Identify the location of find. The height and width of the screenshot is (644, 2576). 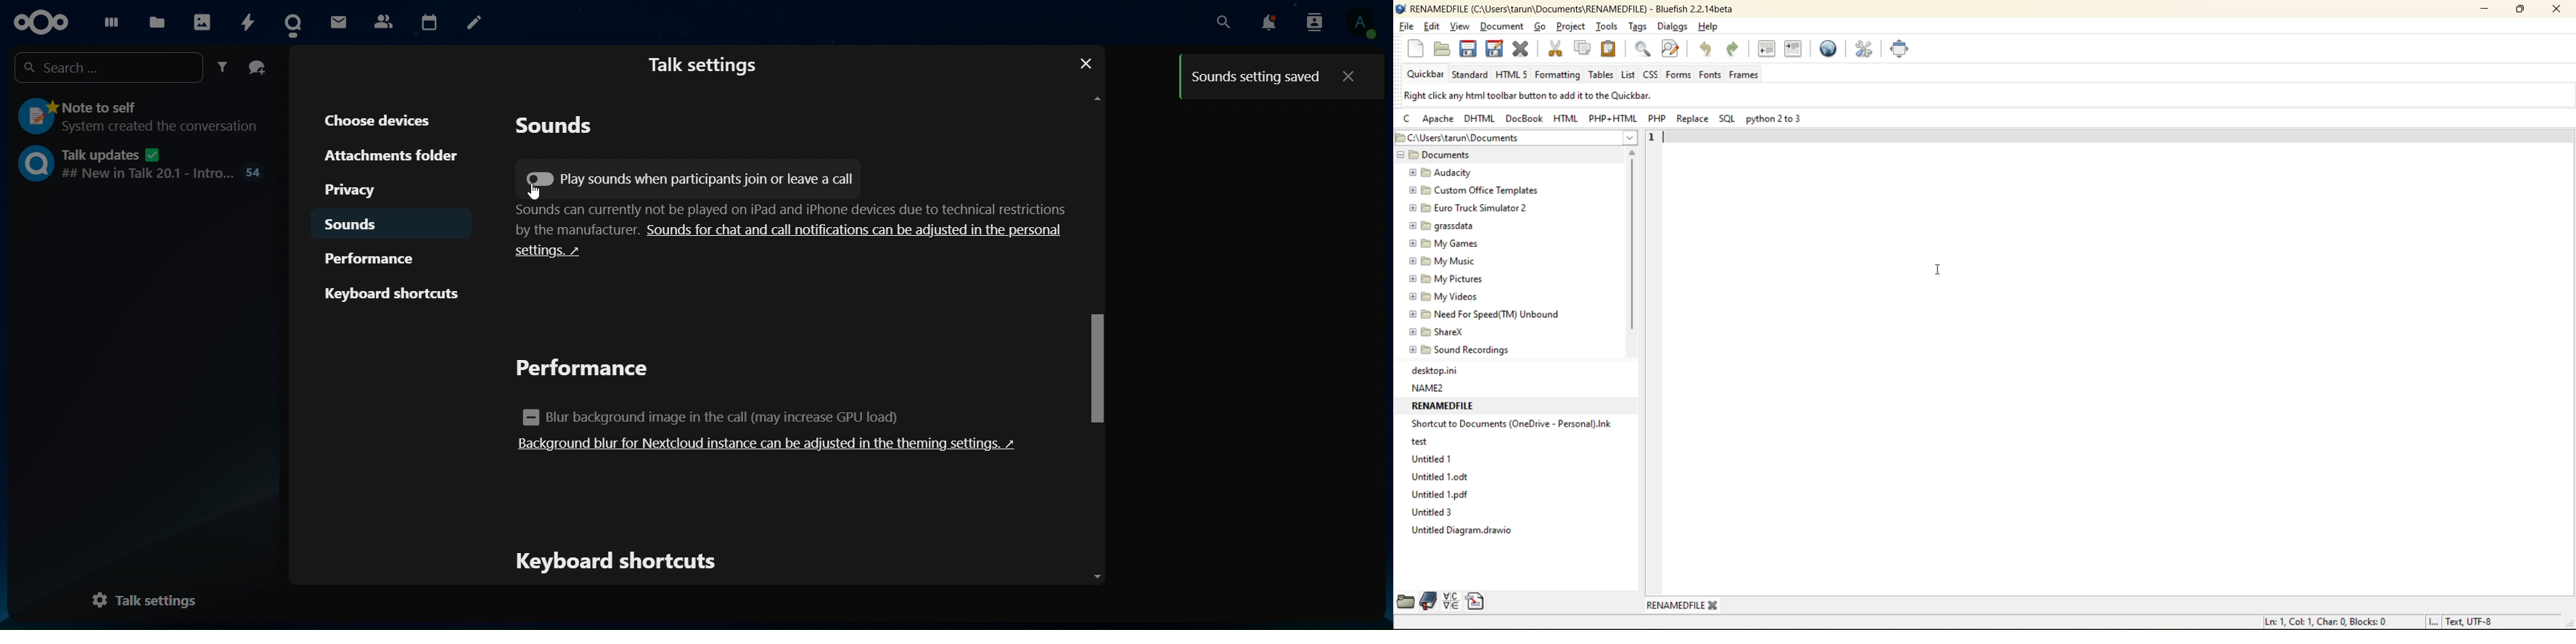
(1641, 50).